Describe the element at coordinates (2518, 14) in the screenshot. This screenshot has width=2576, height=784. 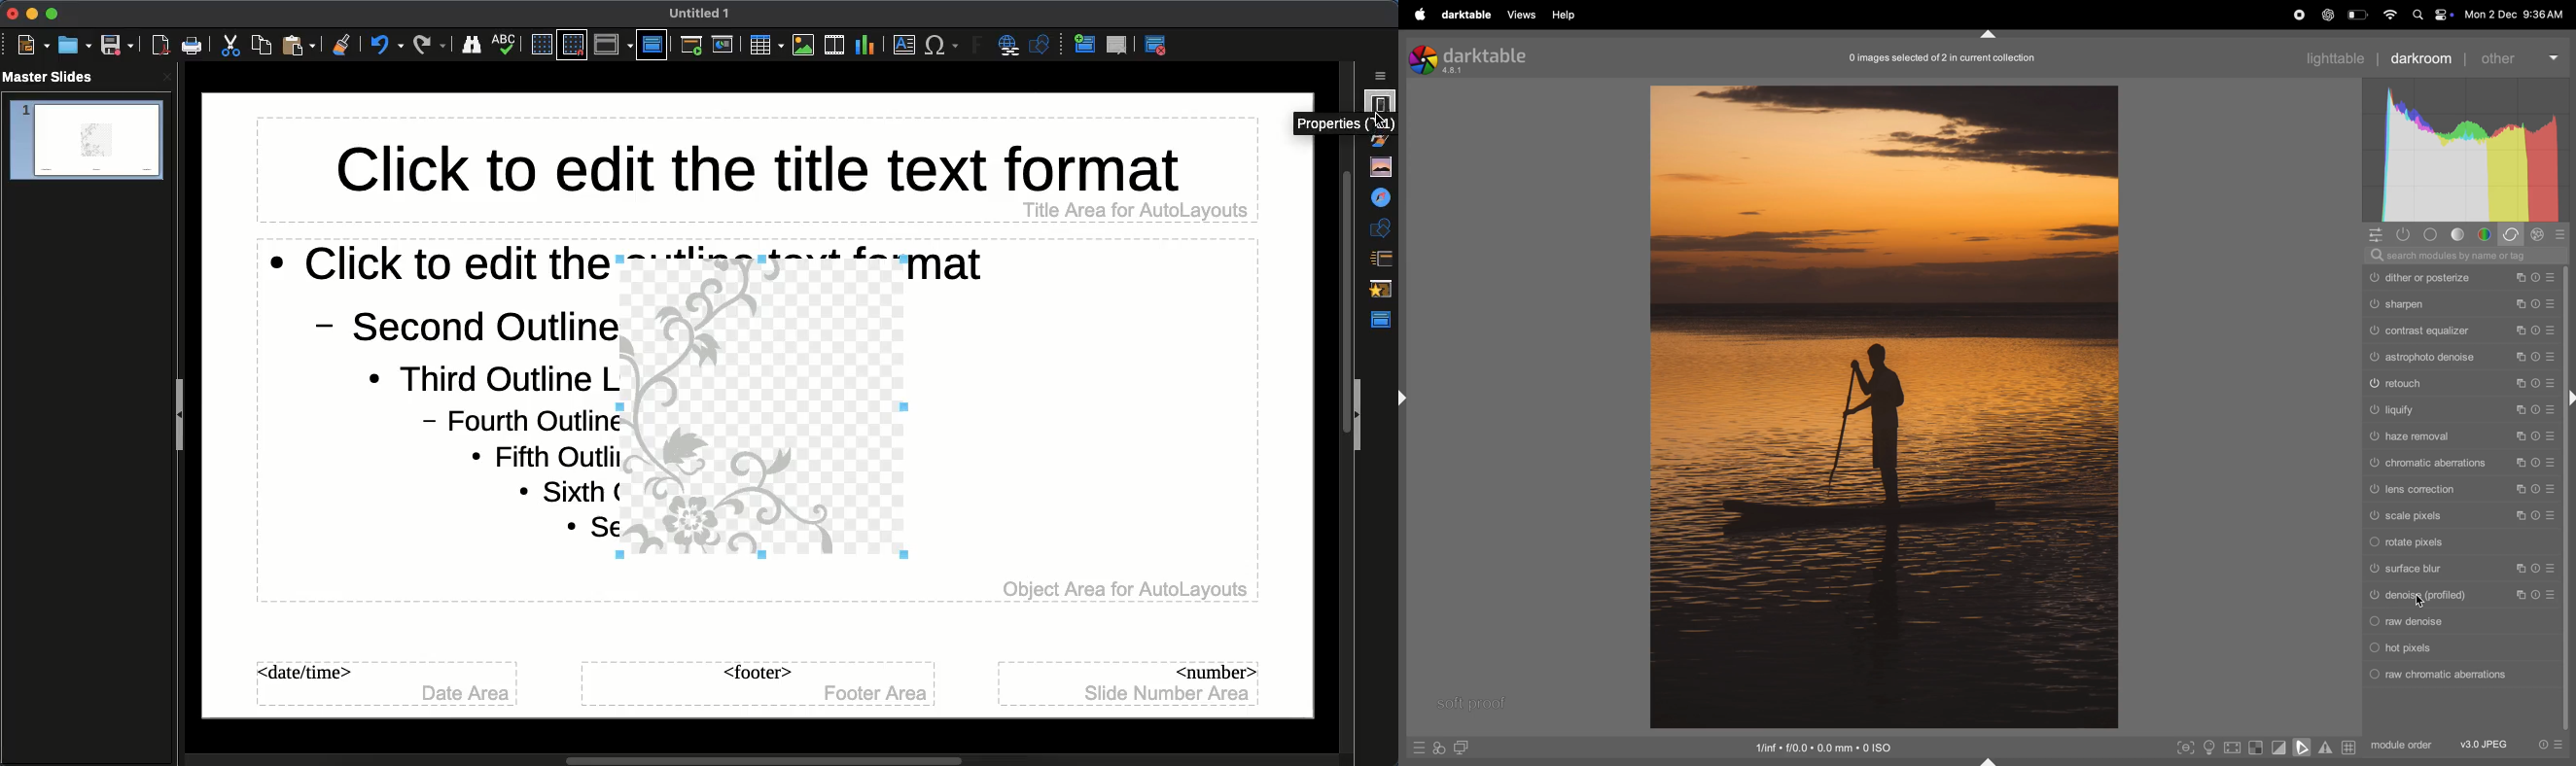
I see `date and time` at that location.